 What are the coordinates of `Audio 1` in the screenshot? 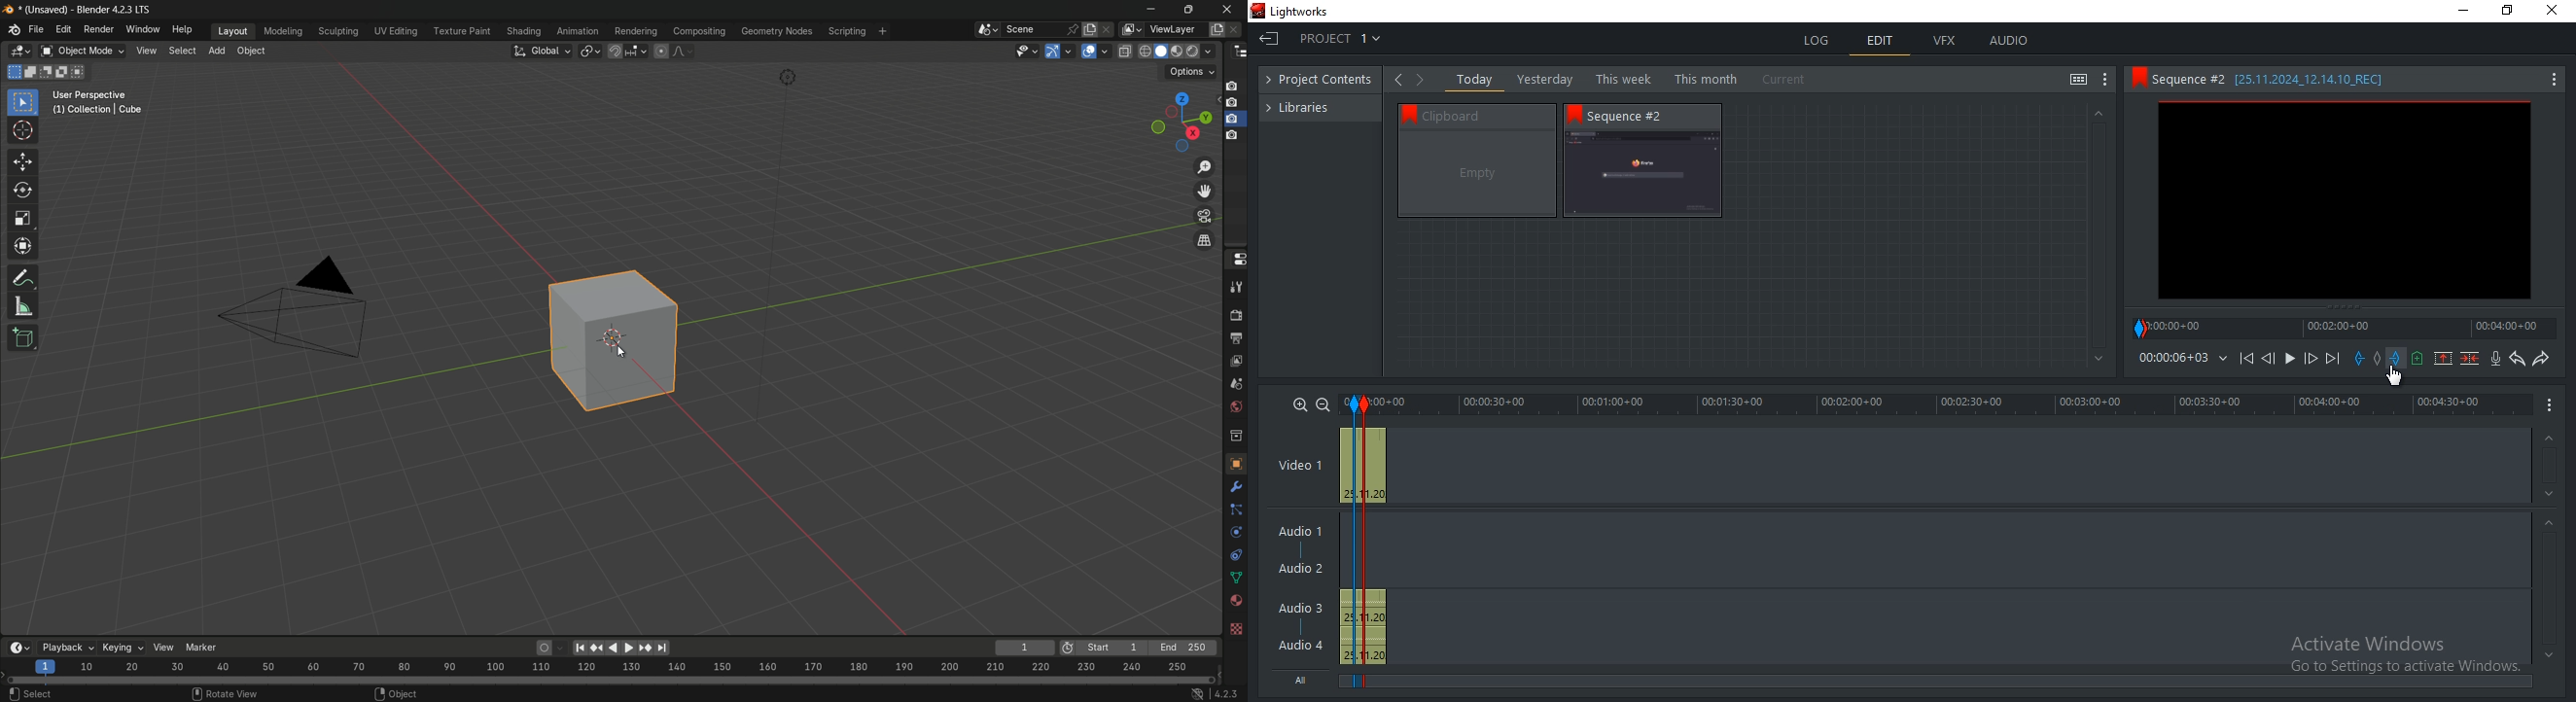 It's located at (1296, 533).